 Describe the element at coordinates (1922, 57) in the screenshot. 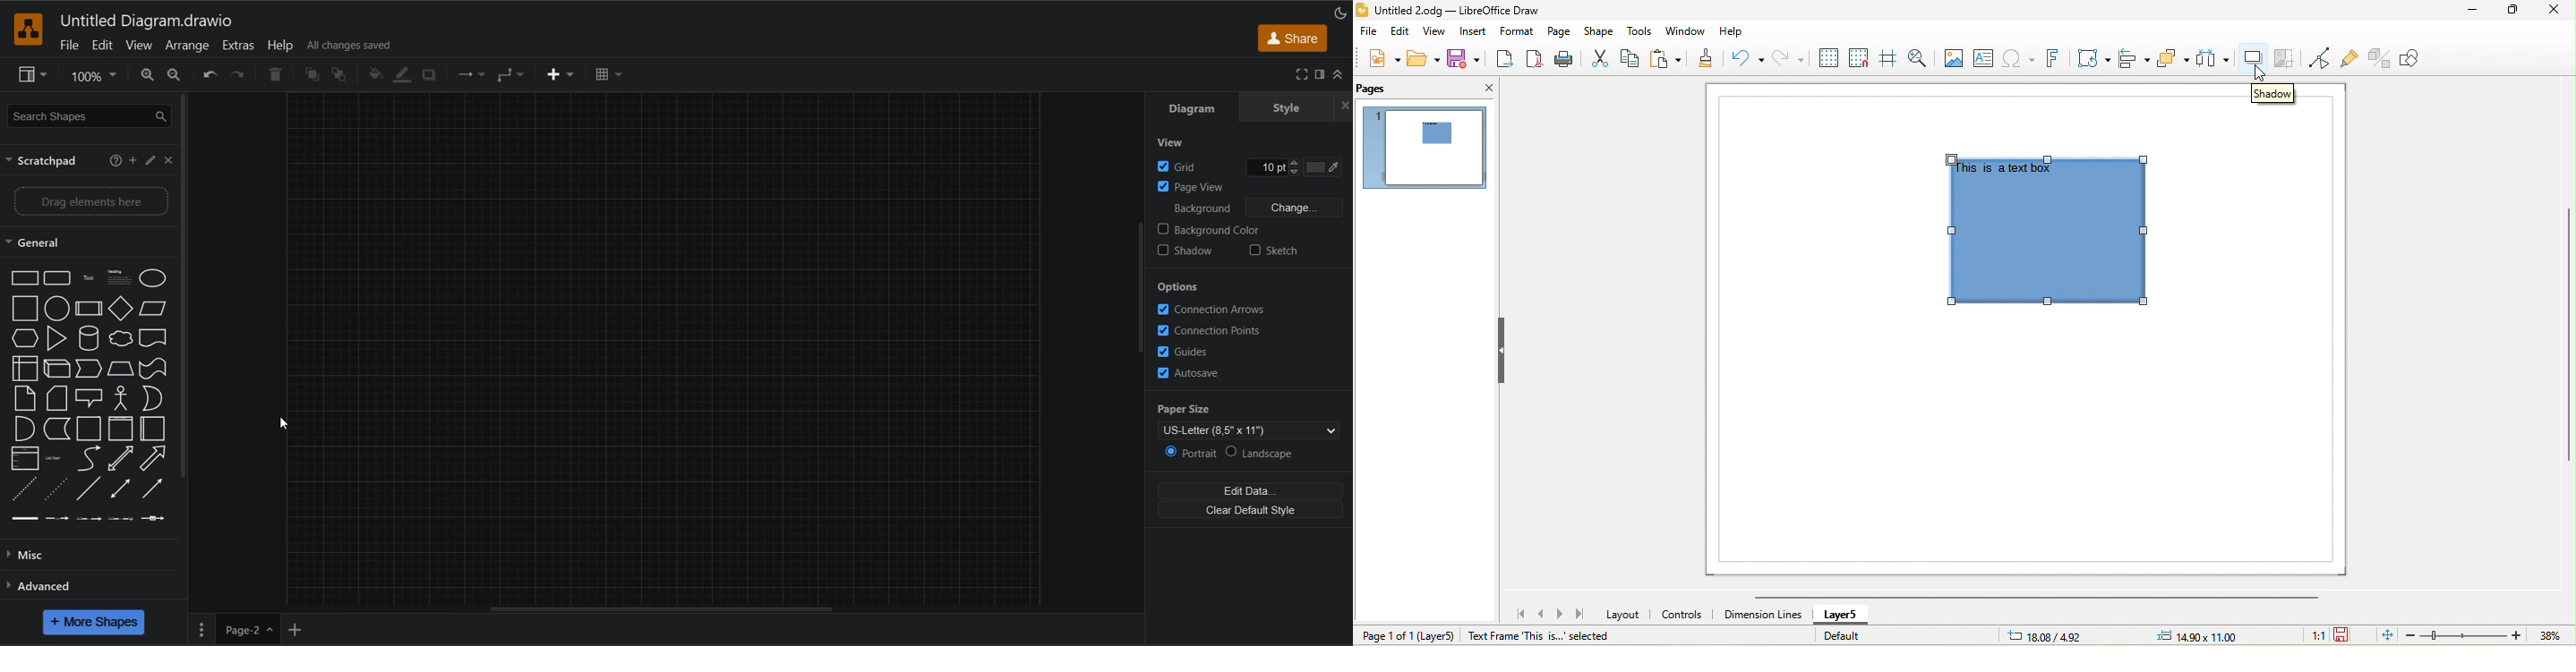

I see `zoom and pan` at that location.